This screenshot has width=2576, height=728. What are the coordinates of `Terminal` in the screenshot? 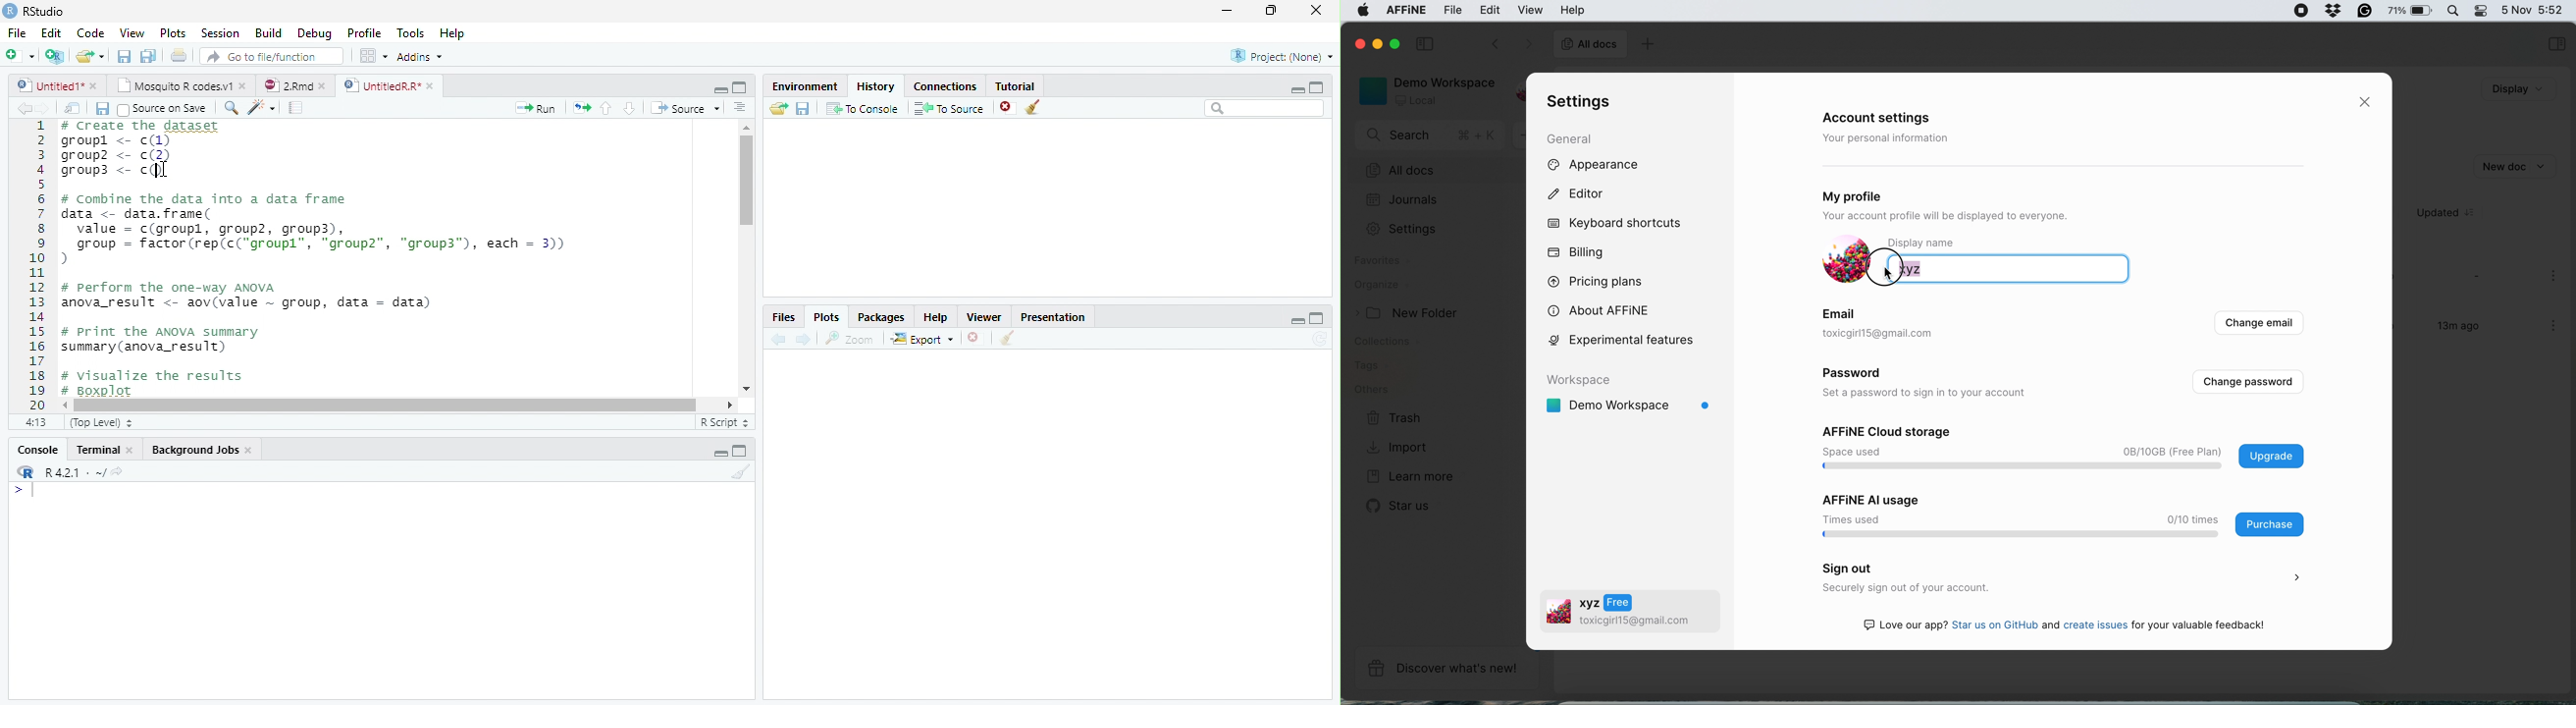 It's located at (106, 450).